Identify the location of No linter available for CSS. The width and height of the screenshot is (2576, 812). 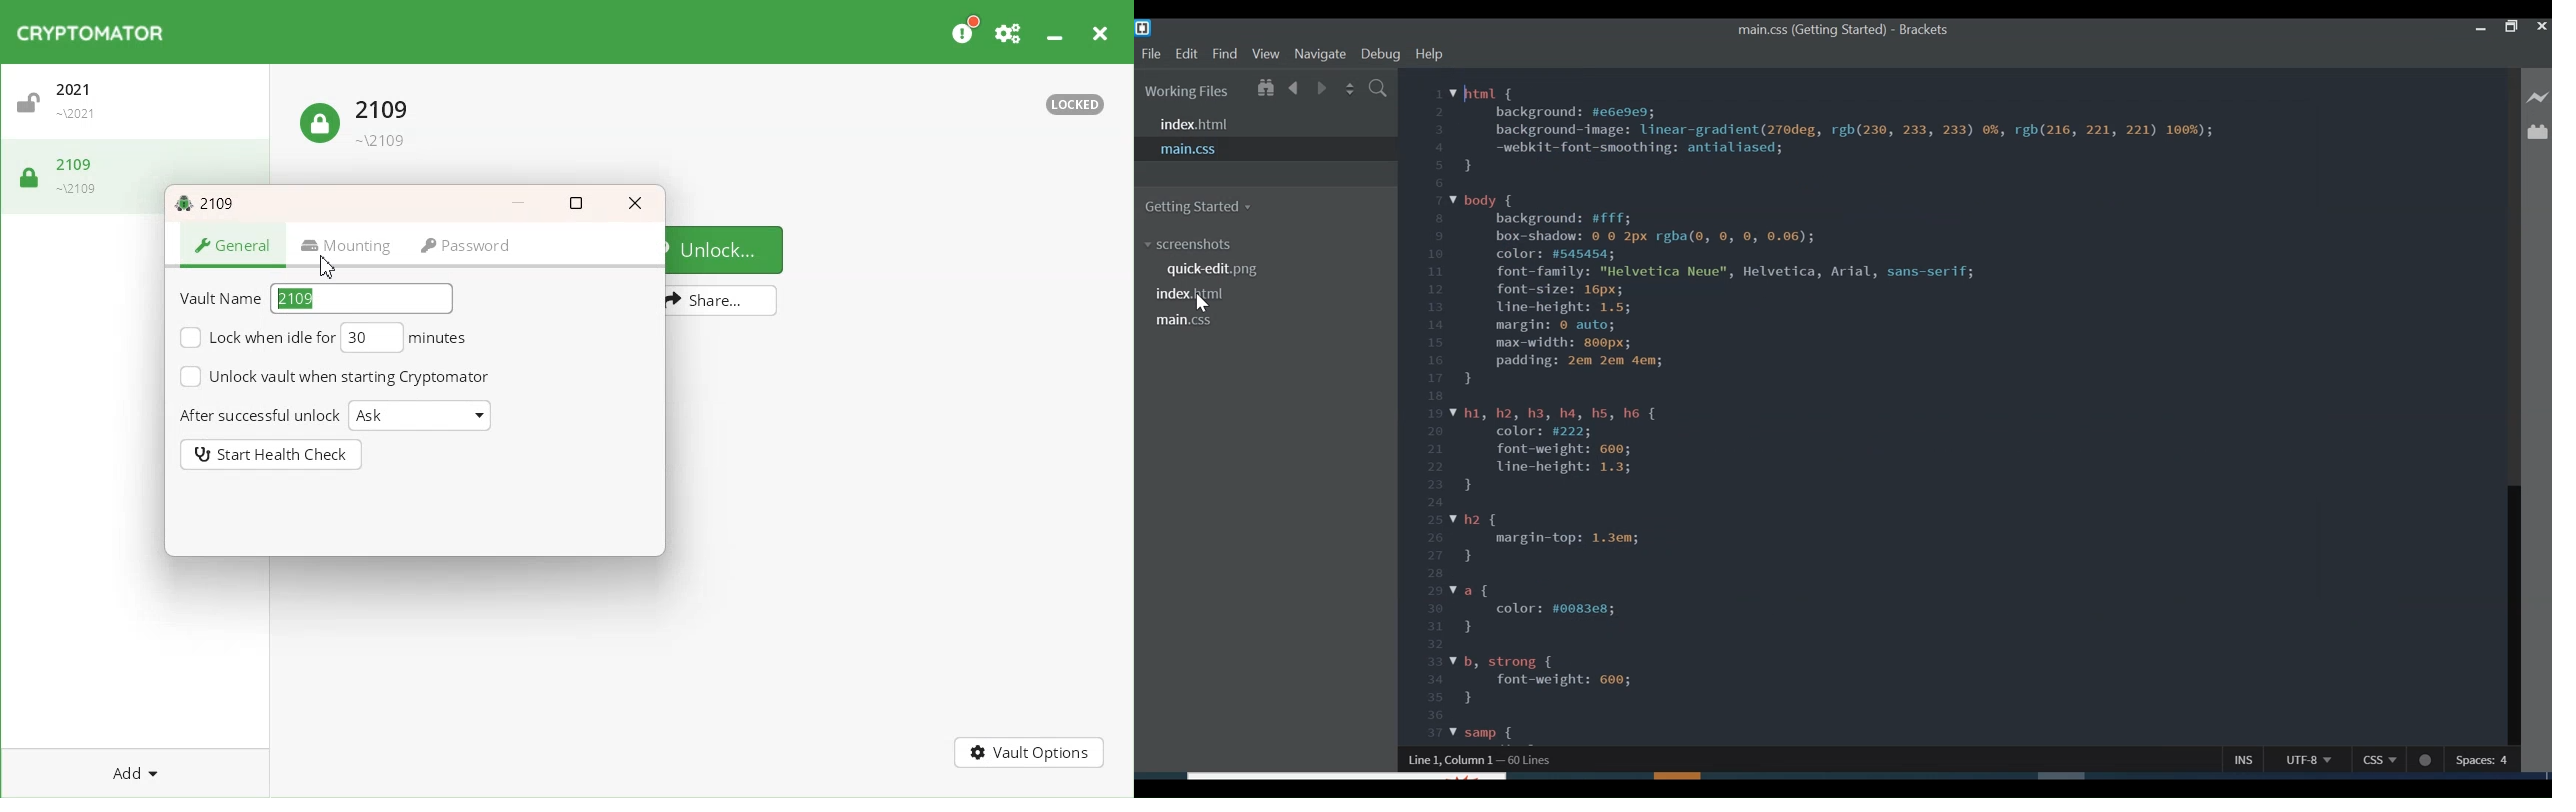
(2430, 760).